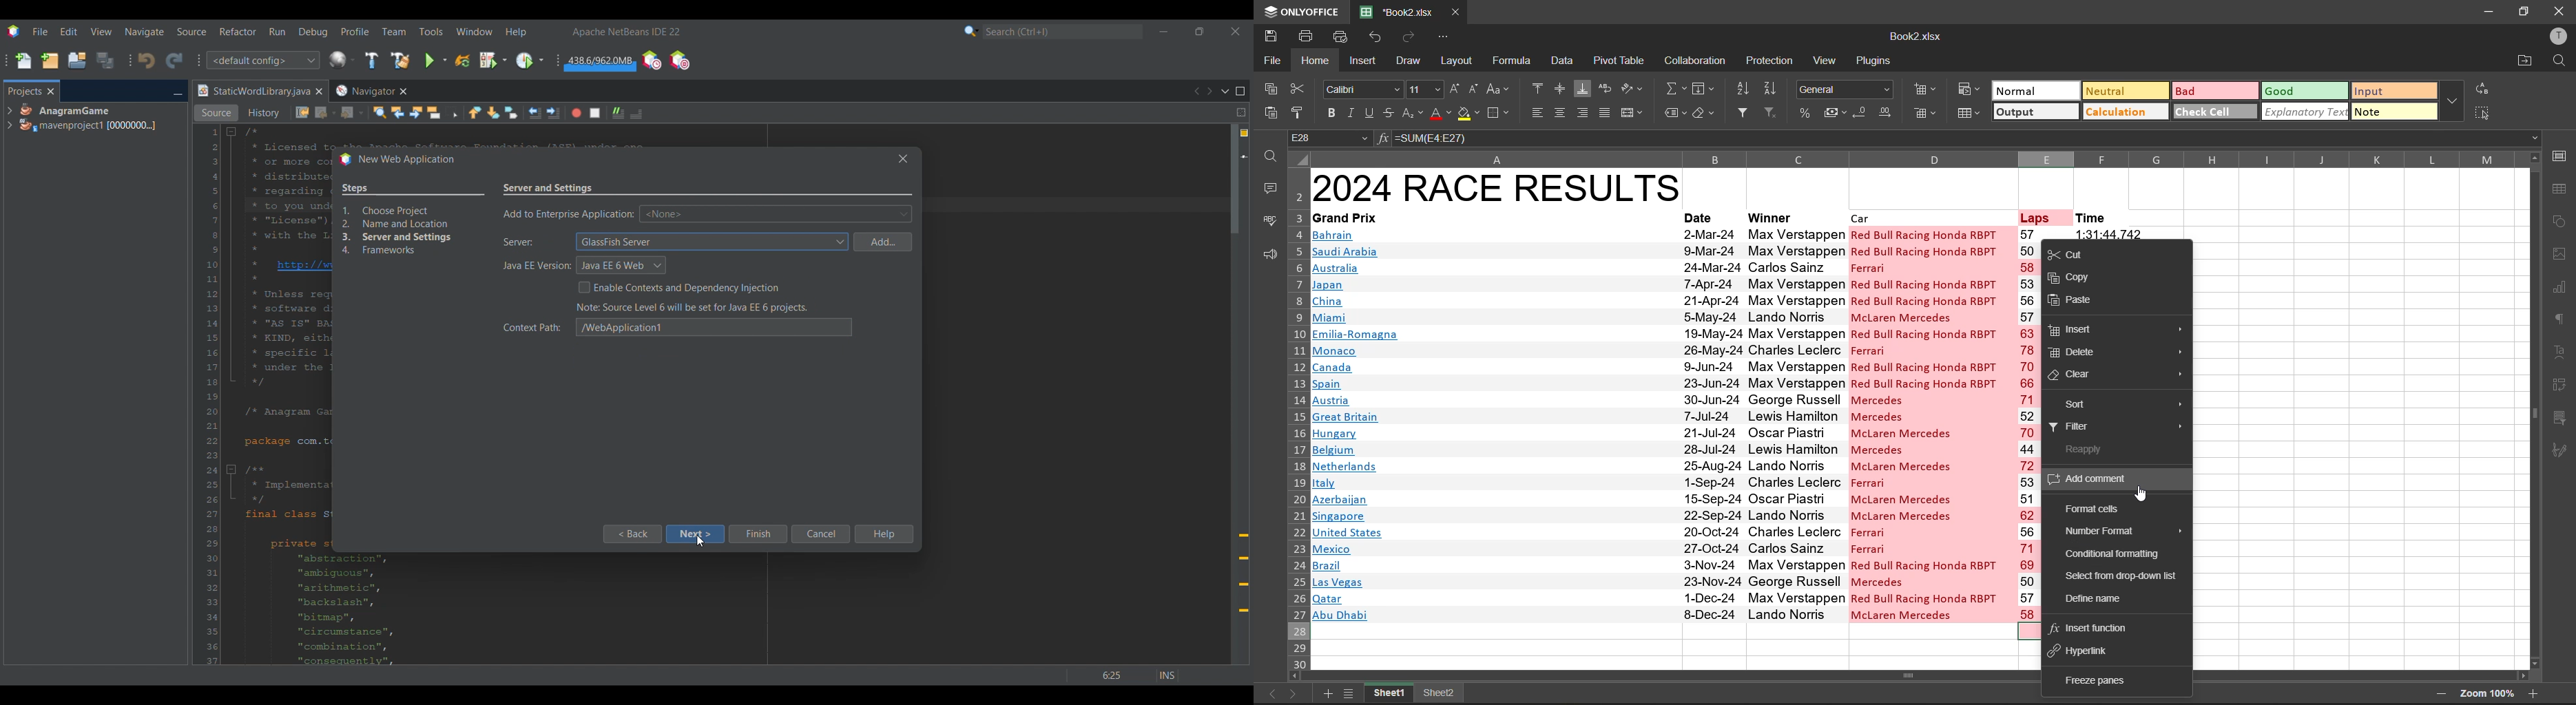 This screenshot has height=728, width=2576. I want to click on formula bar, so click(1968, 139).